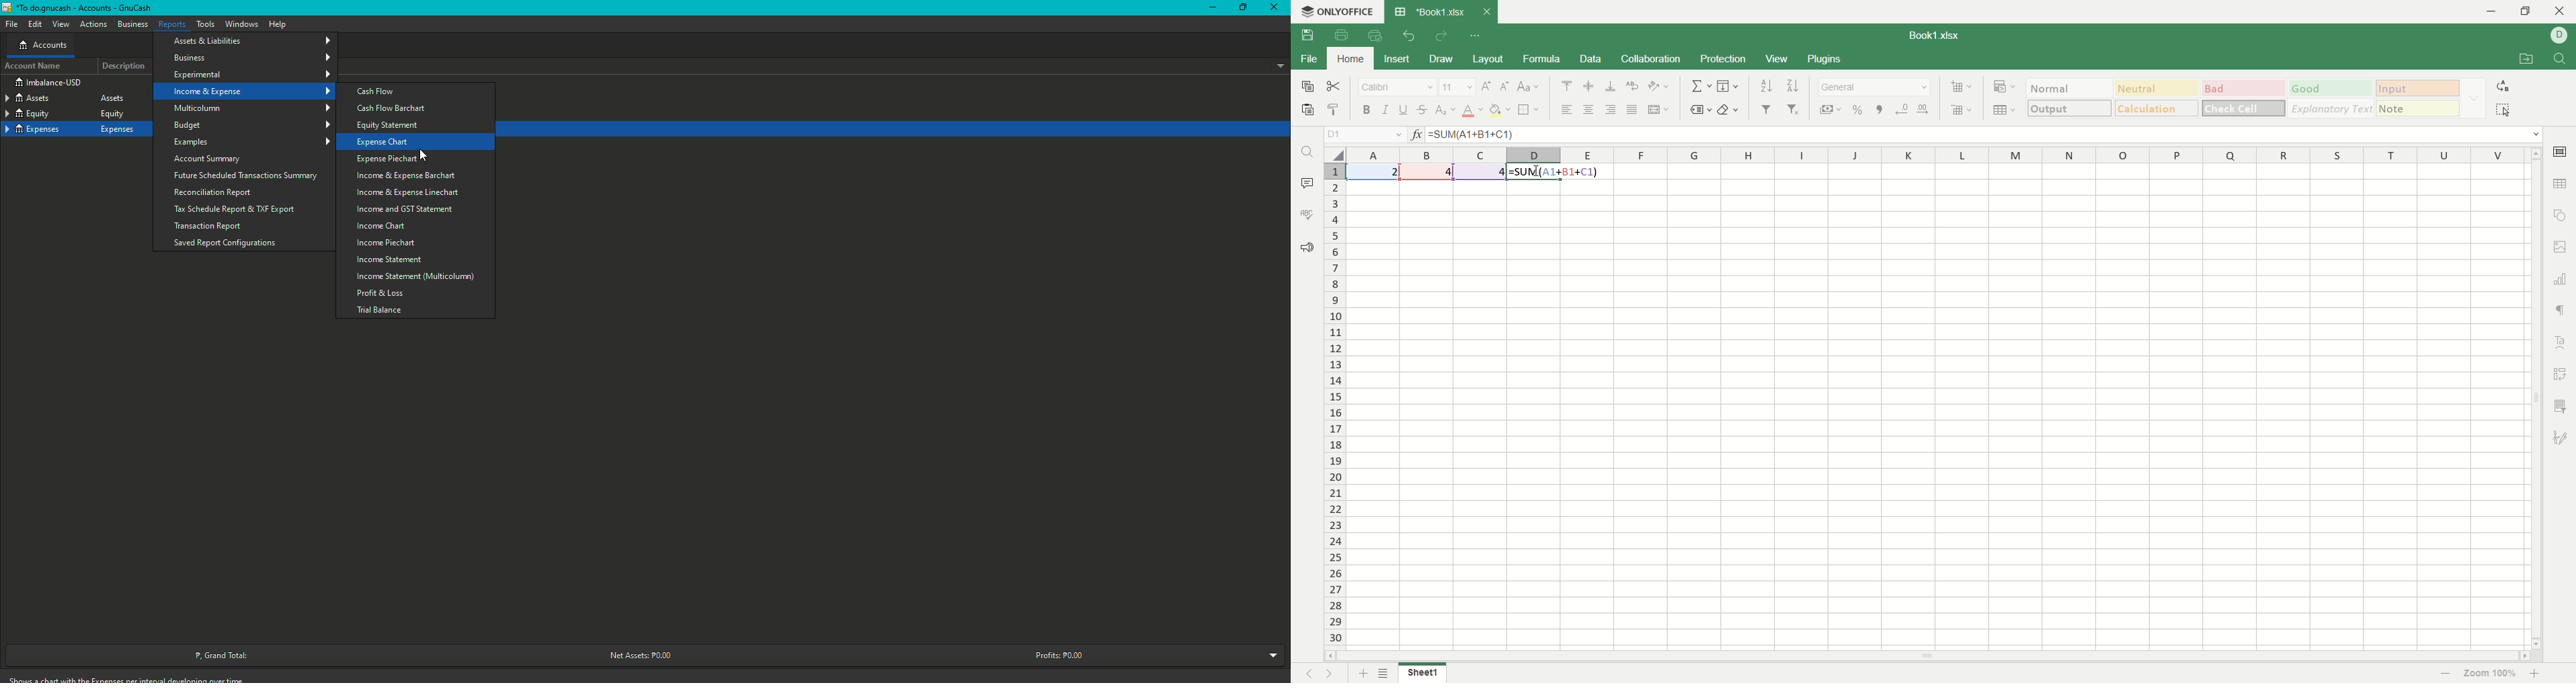  What do you see at coordinates (1210, 9) in the screenshot?
I see `Minimize` at bounding box center [1210, 9].